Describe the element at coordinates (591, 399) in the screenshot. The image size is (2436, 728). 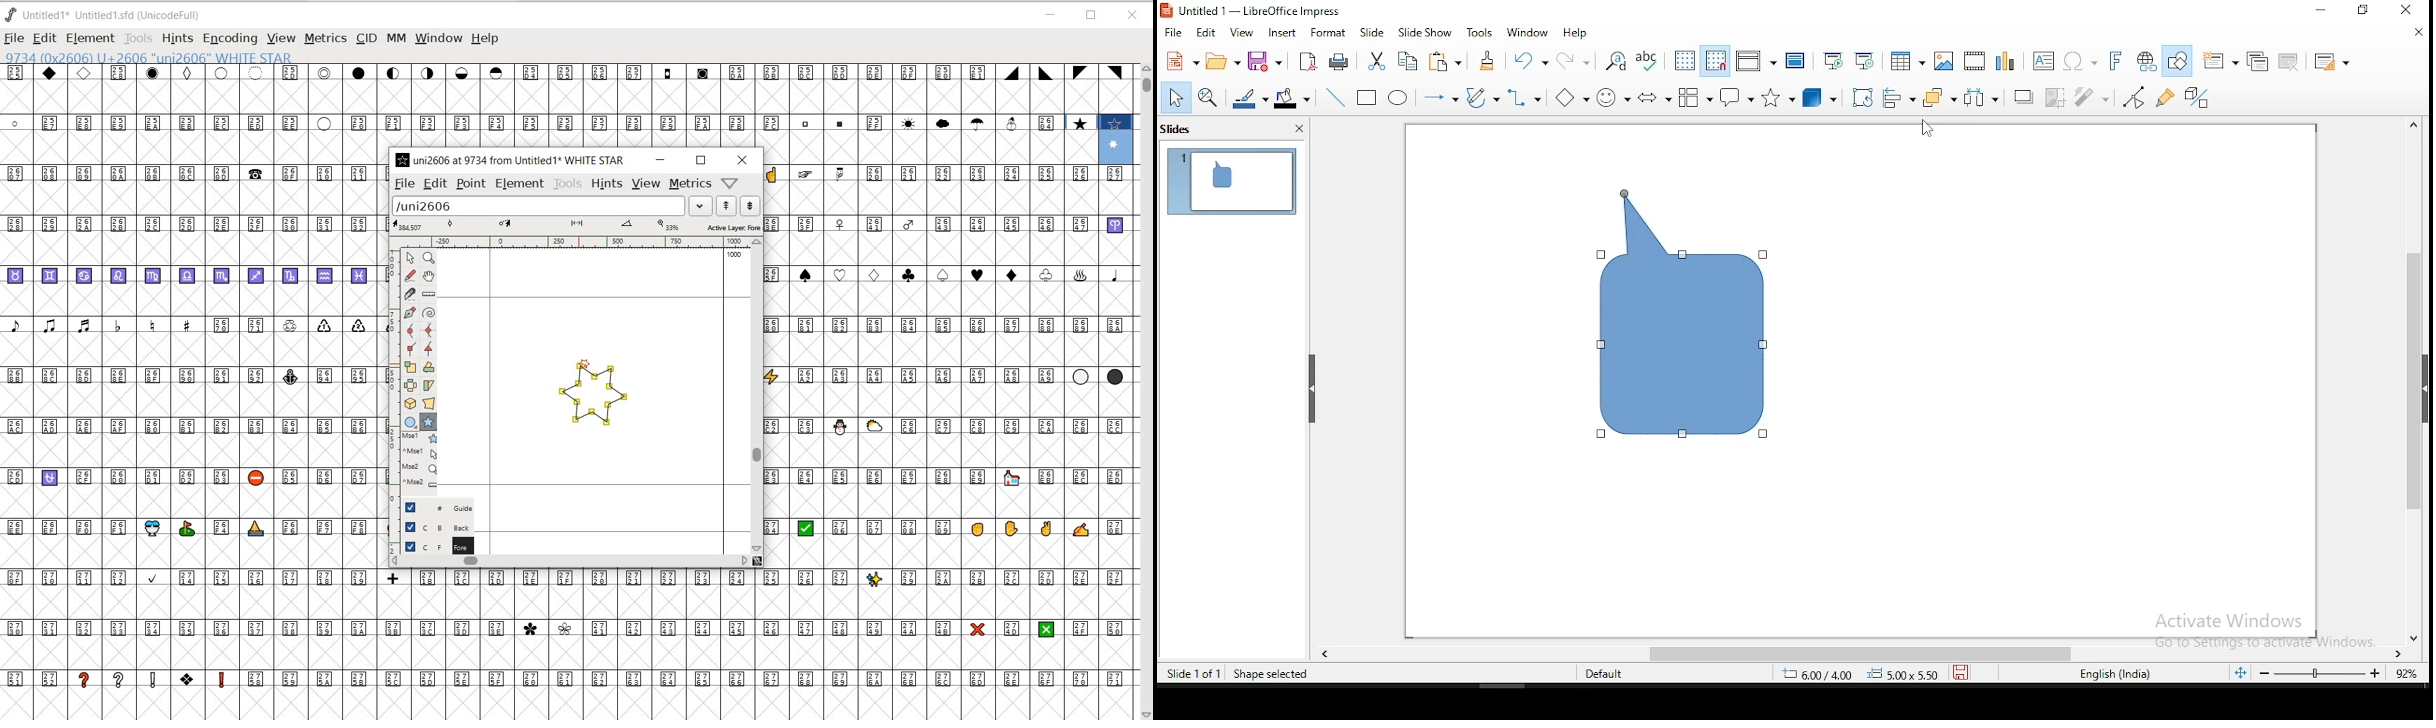
I see `a star shape glyph creation` at that location.